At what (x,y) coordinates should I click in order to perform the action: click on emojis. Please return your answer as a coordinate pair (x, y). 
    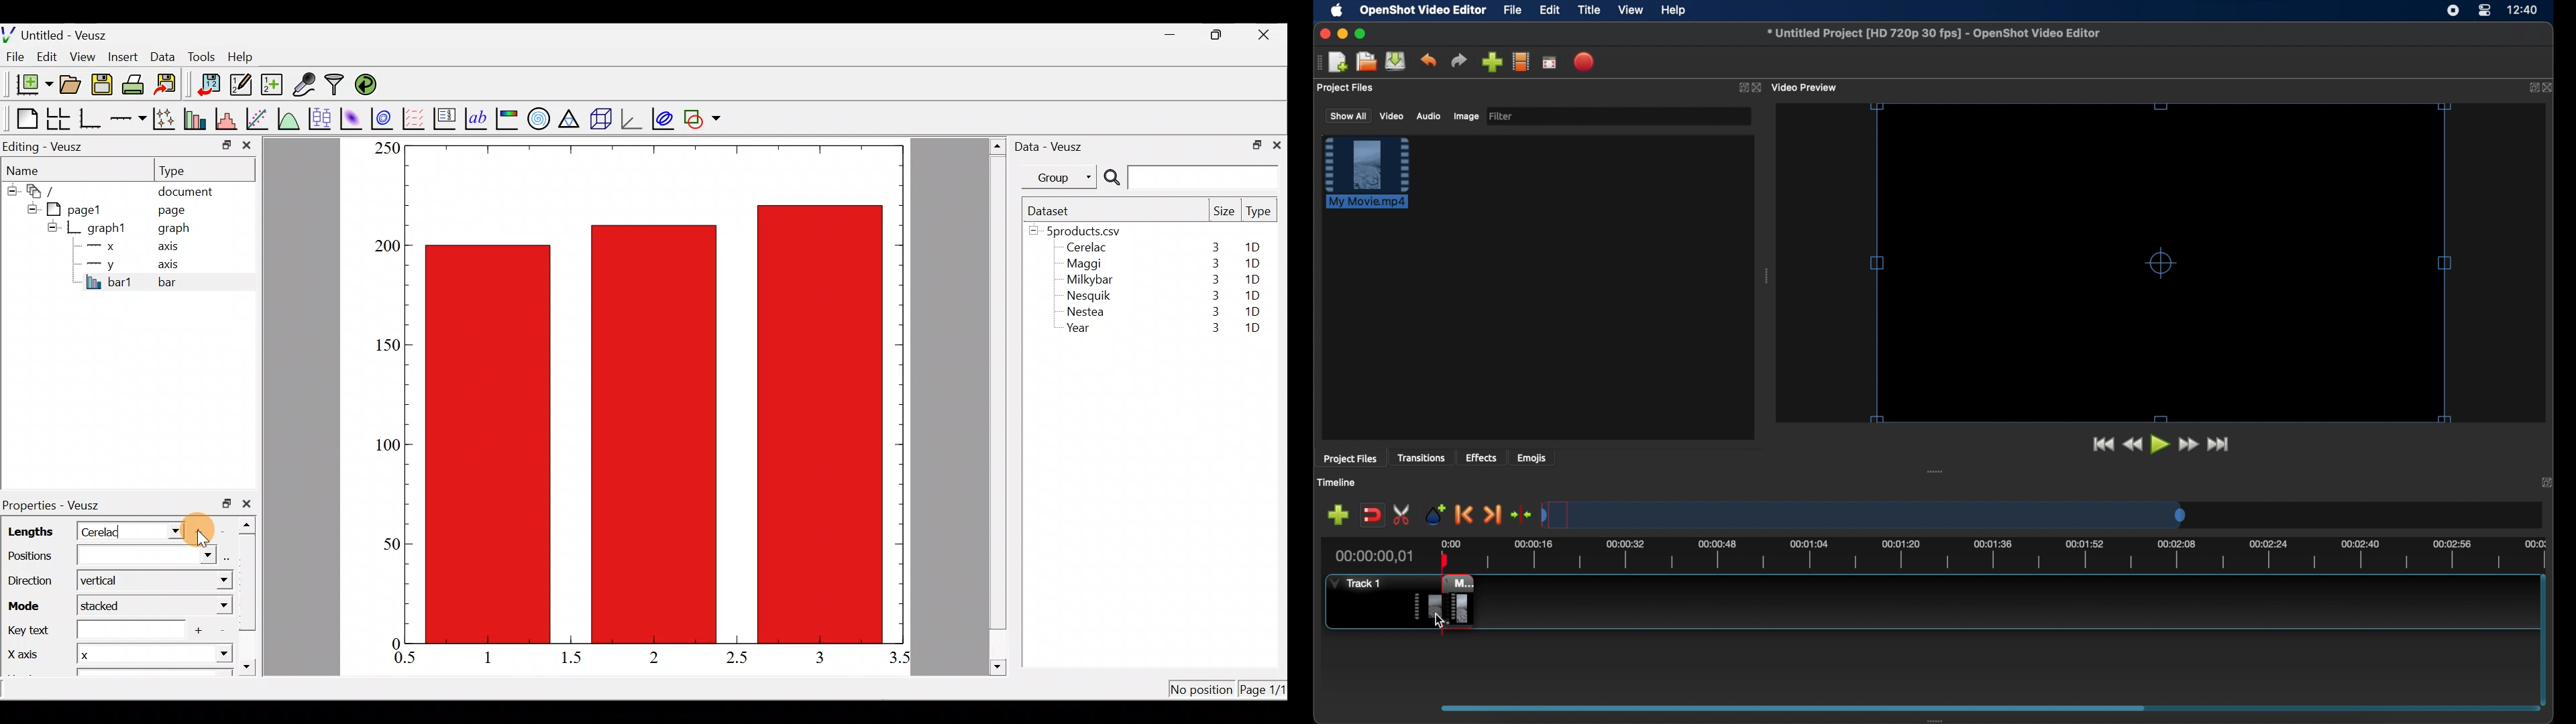
    Looking at the image, I should click on (1533, 459).